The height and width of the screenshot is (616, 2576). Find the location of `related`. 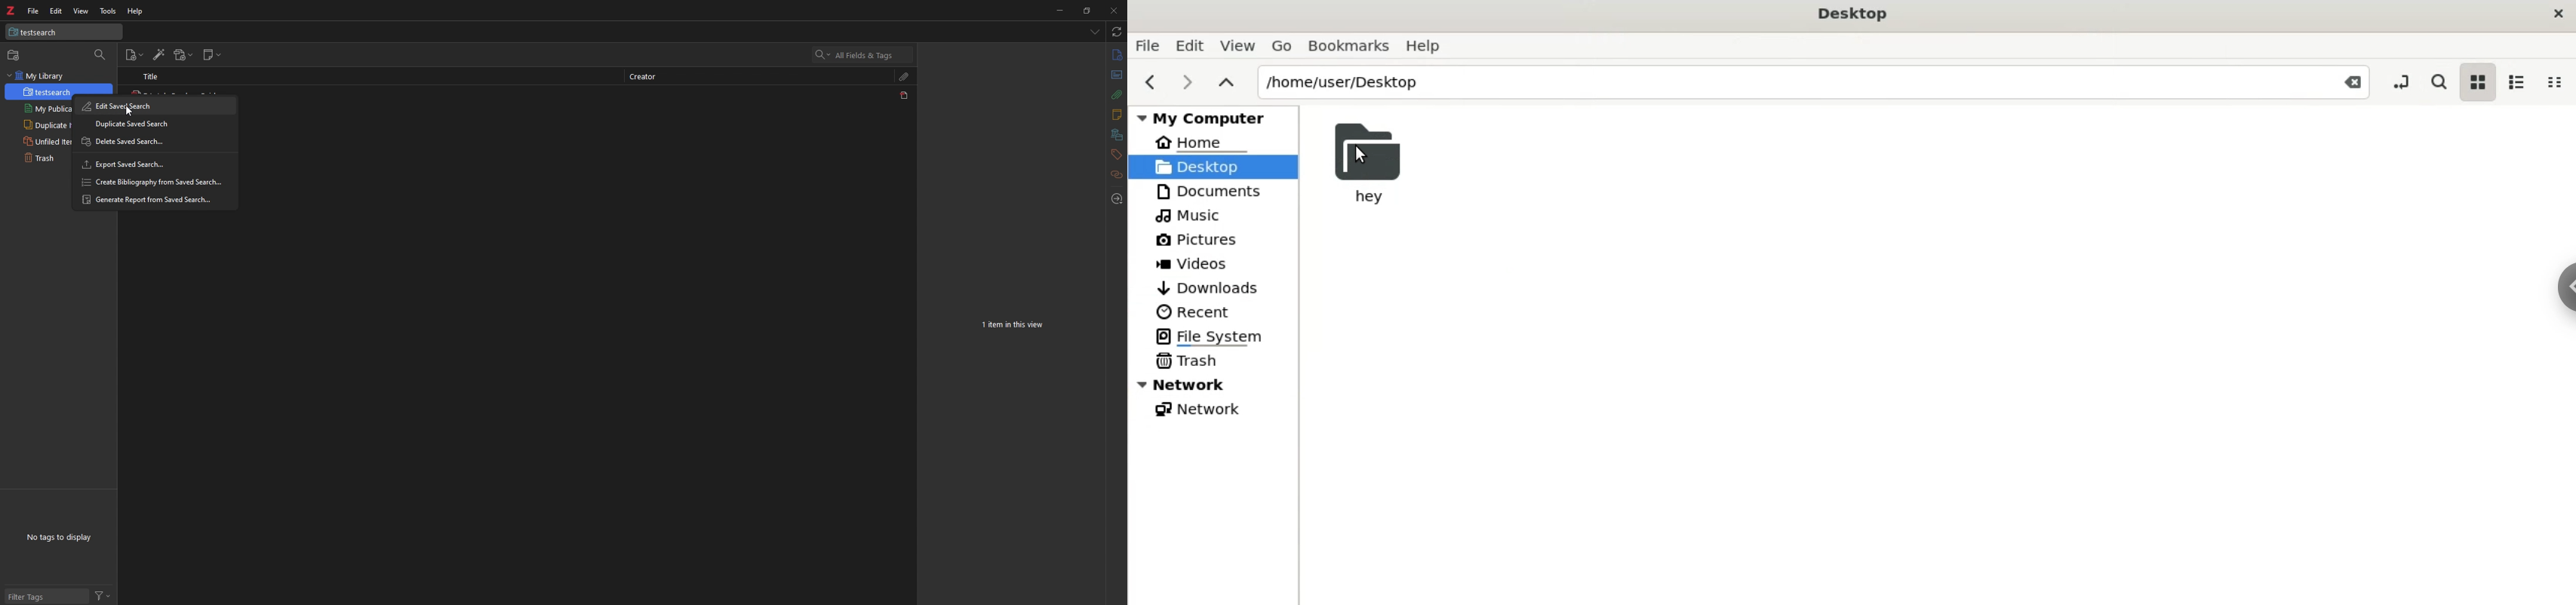

related is located at coordinates (1118, 175).